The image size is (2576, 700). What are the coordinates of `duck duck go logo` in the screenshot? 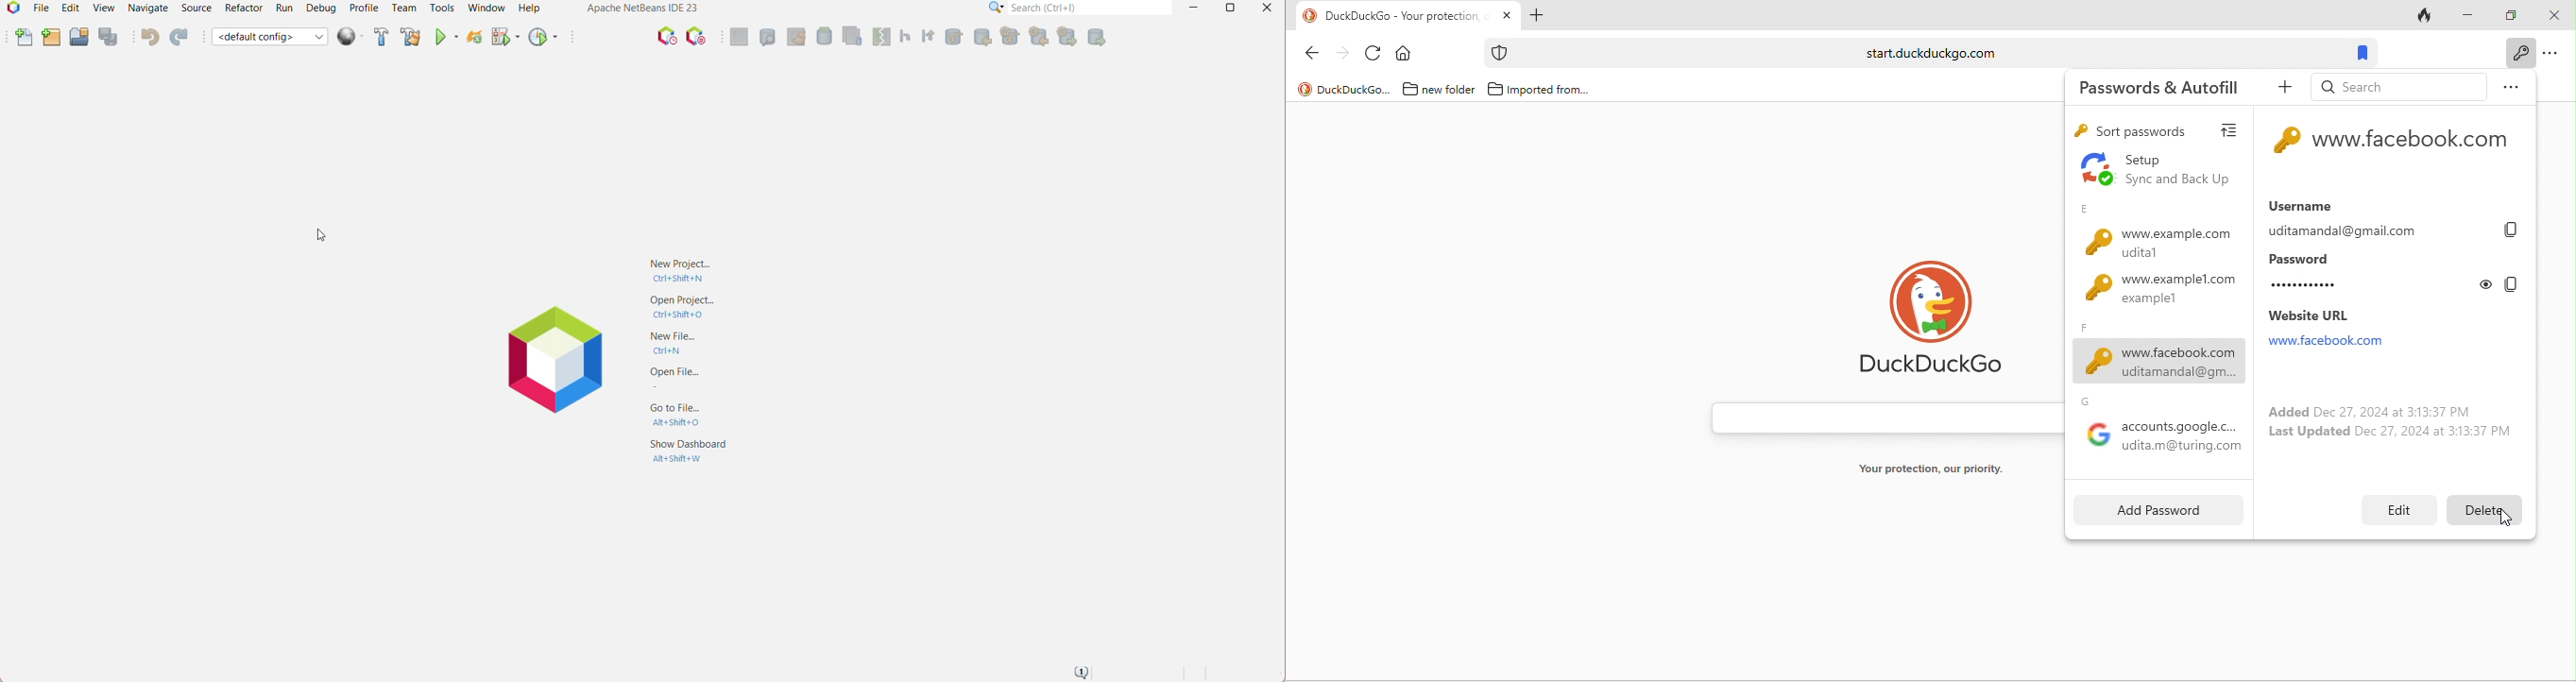 It's located at (1941, 322).